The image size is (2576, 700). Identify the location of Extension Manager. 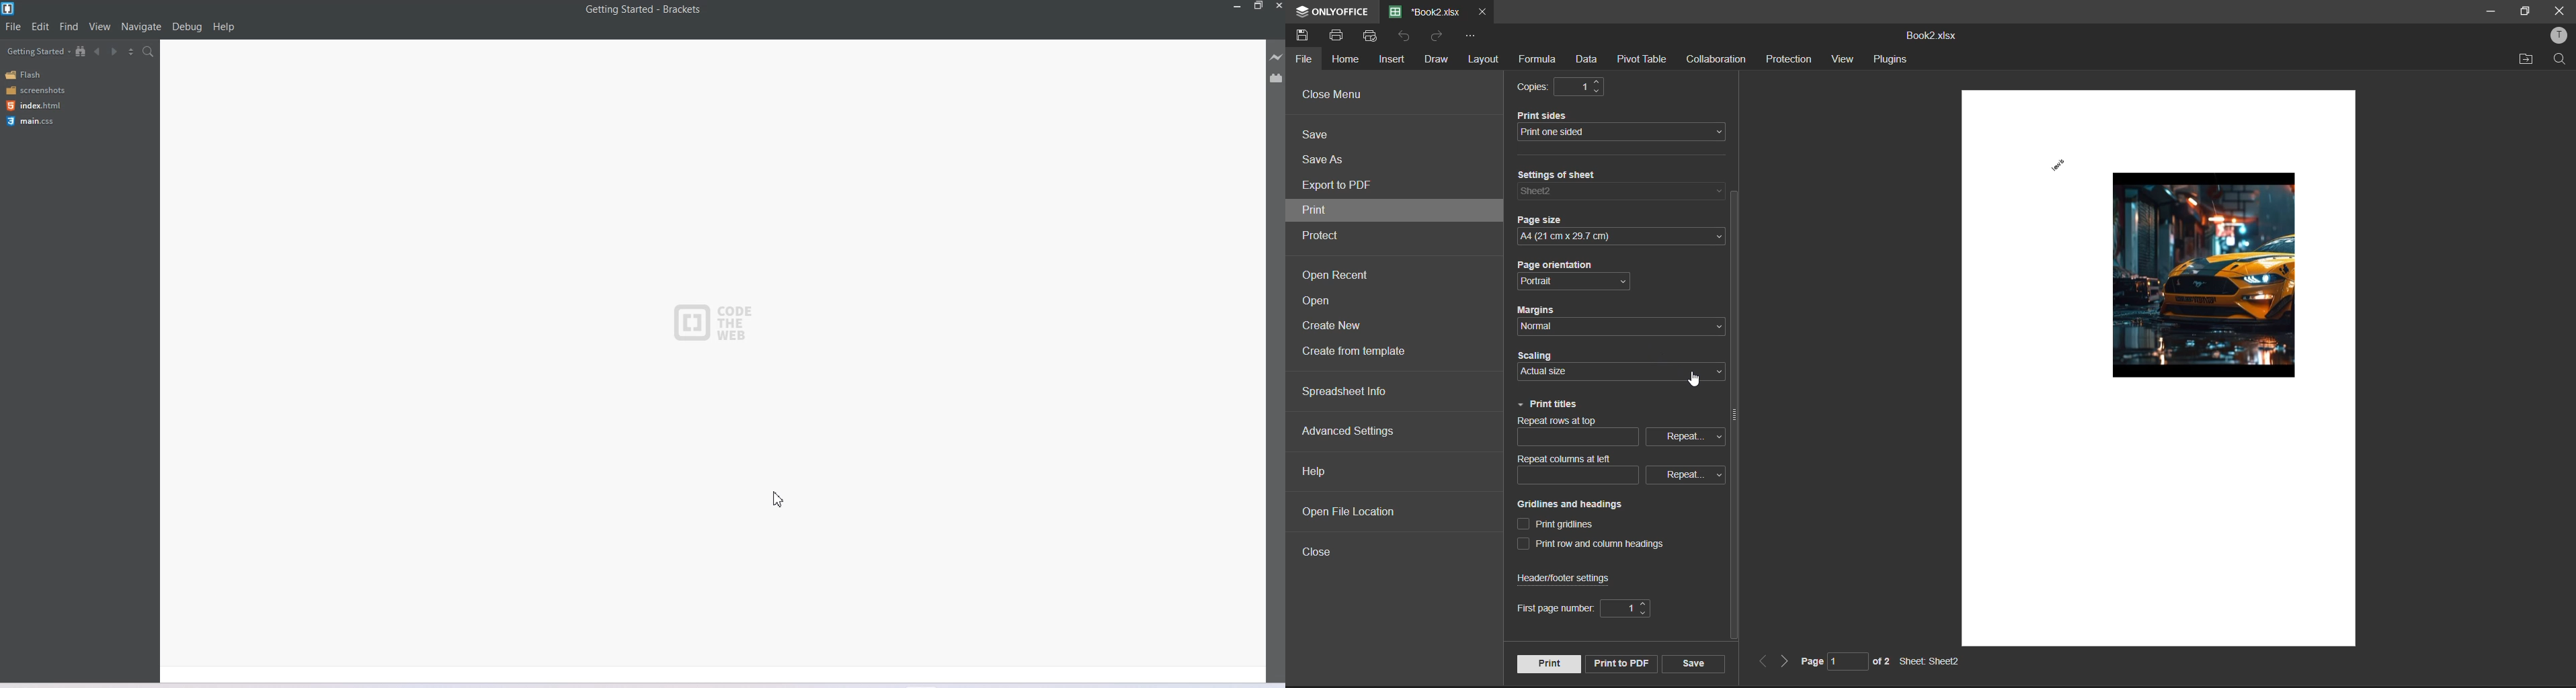
(1277, 78).